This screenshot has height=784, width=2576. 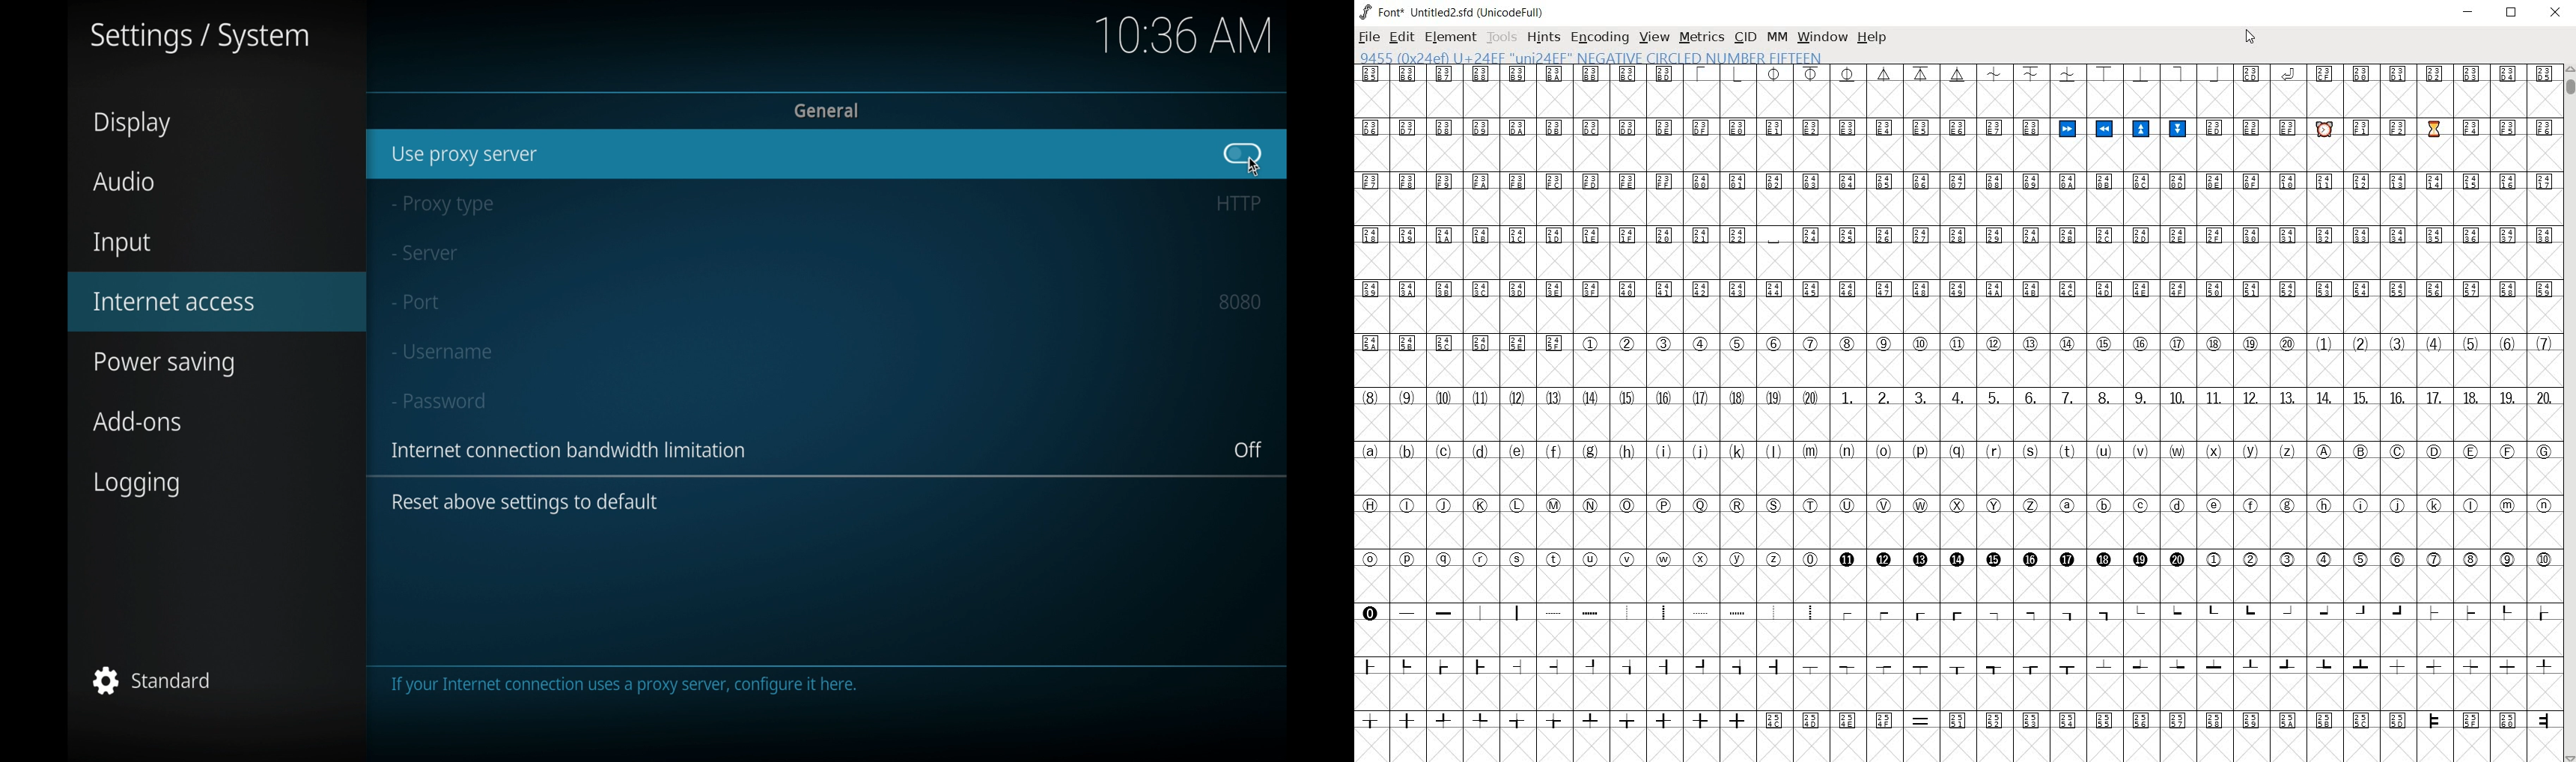 I want to click on reset above settings to default, so click(x=525, y=503).